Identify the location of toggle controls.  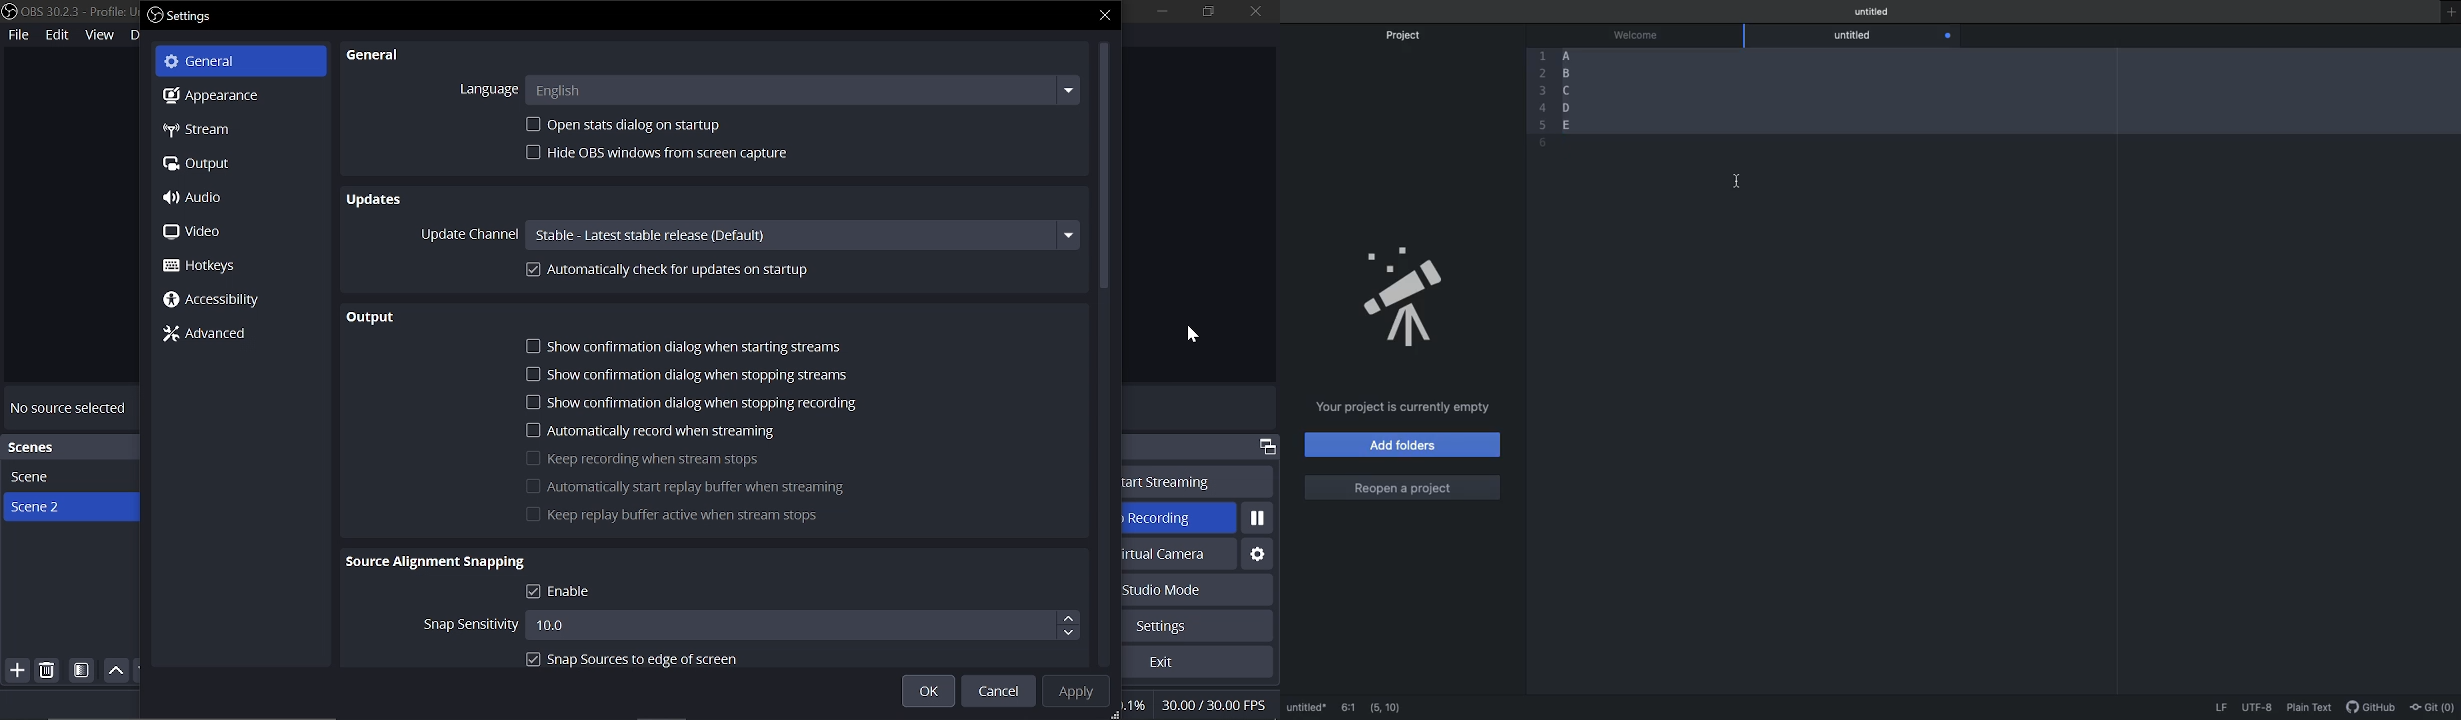
(1267, 447).